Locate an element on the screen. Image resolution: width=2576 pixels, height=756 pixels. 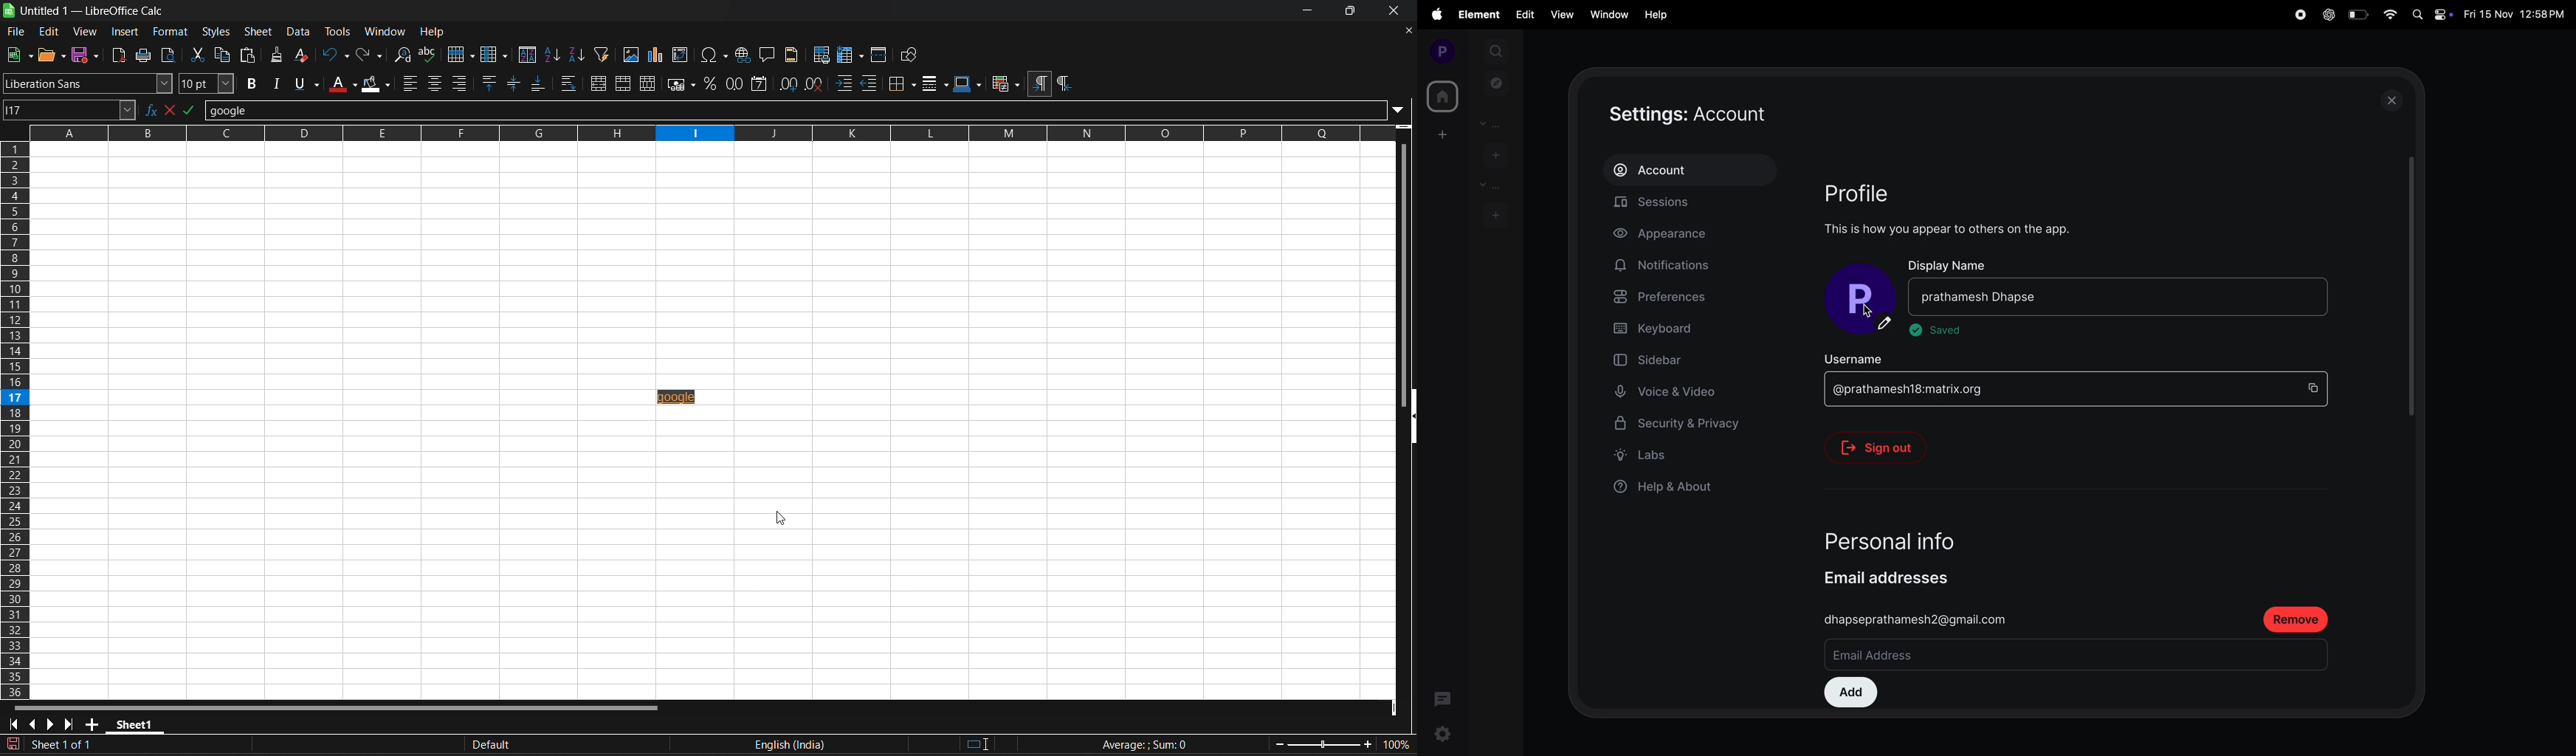
row is located at coordinates (461, 52).